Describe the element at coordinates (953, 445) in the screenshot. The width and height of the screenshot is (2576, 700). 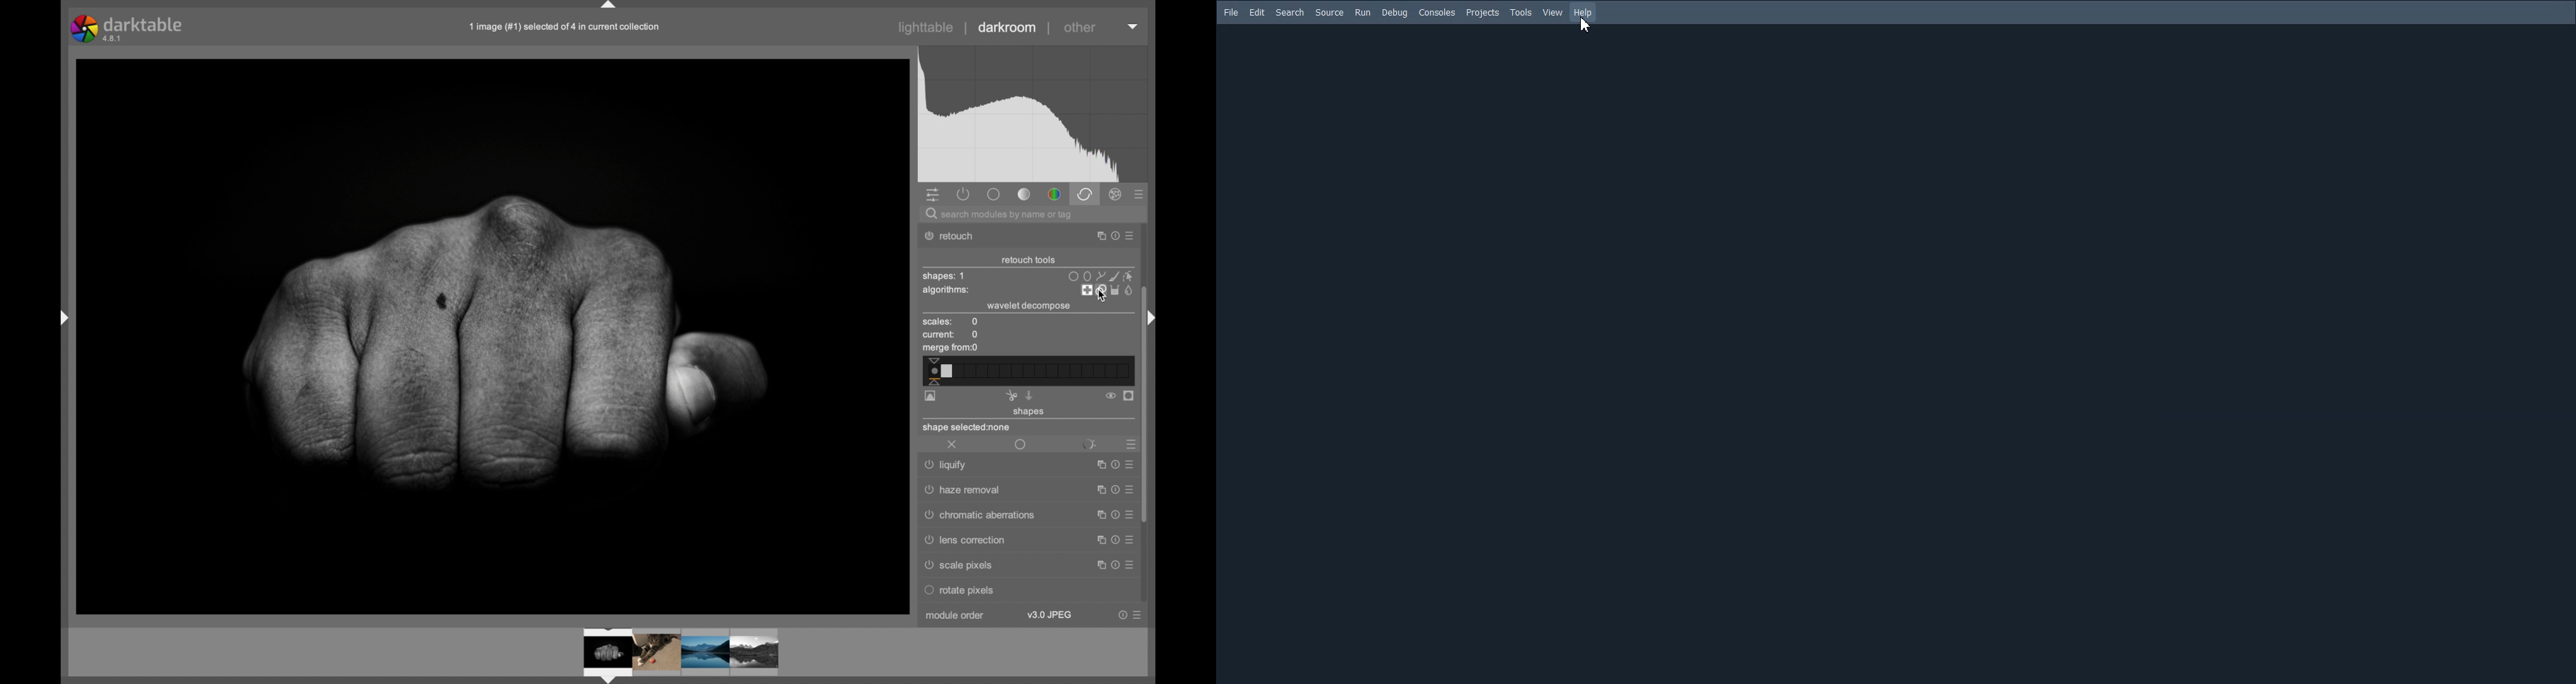
I see `off` at that location.